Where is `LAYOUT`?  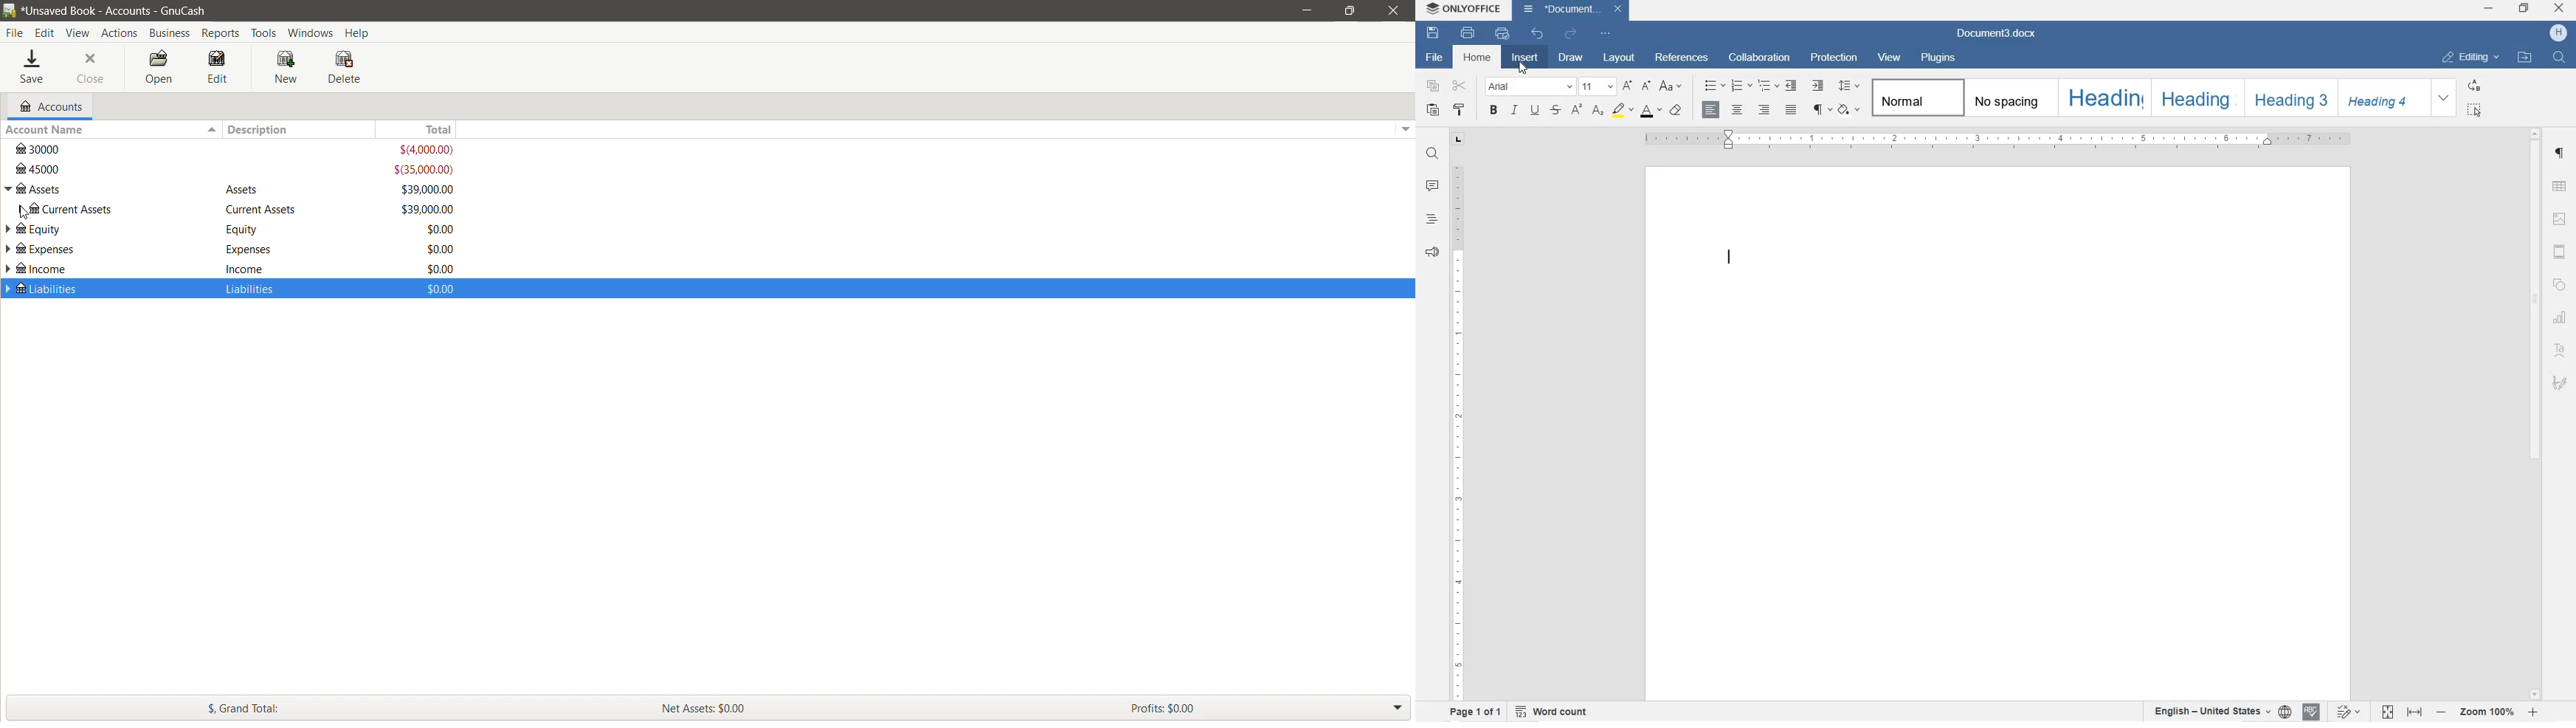
LAYOUT is located at coordinates (1620, 59).